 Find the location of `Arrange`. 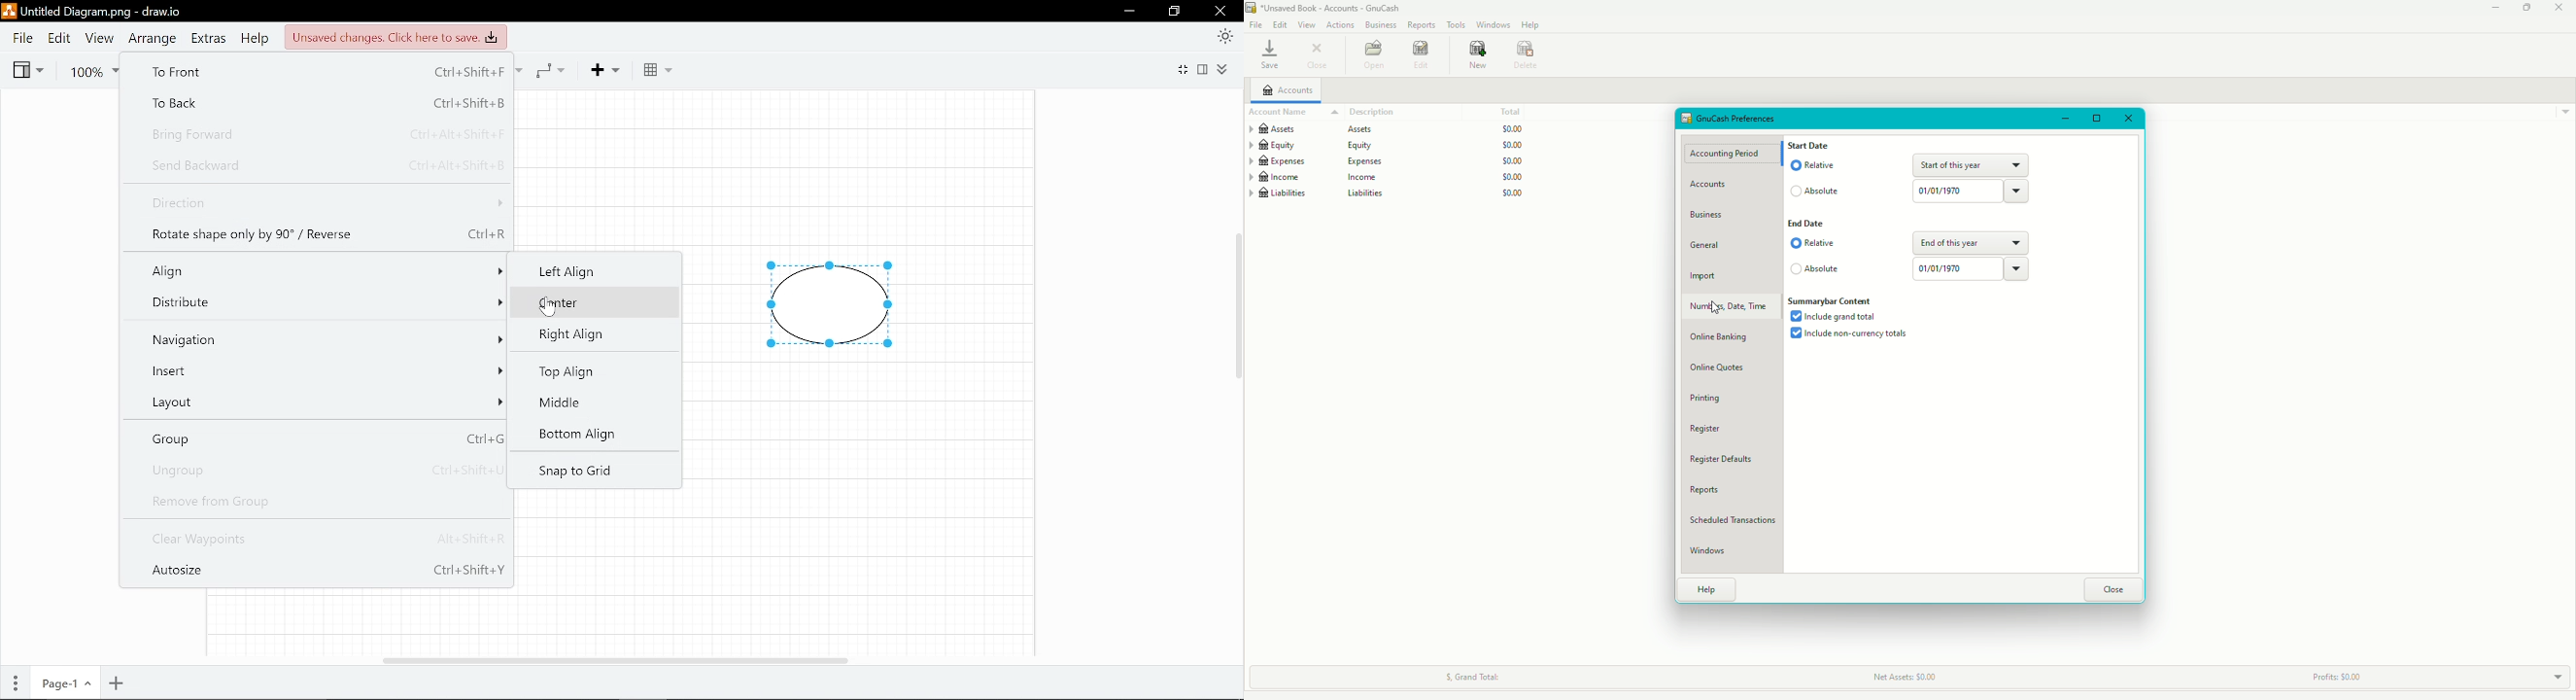

Arrange is located at coordinates (151, 38).